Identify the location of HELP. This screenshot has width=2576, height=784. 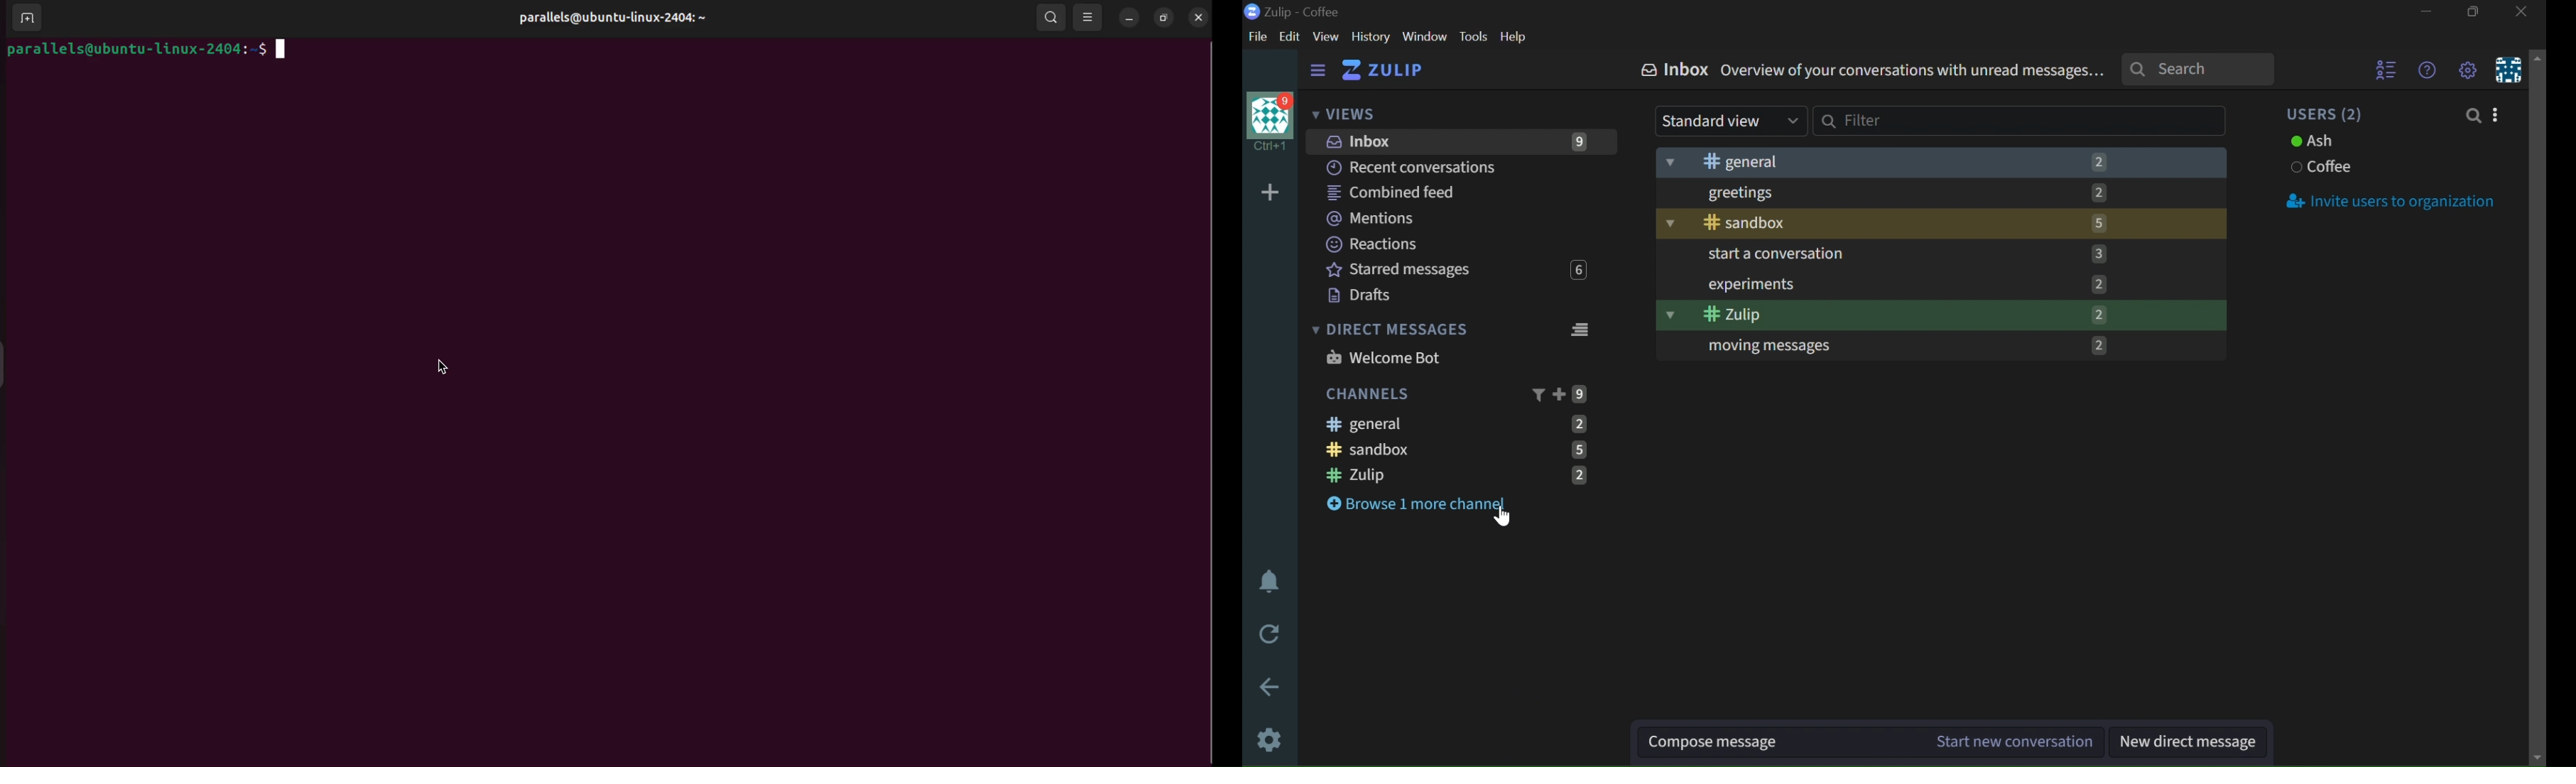
(1513, 36).